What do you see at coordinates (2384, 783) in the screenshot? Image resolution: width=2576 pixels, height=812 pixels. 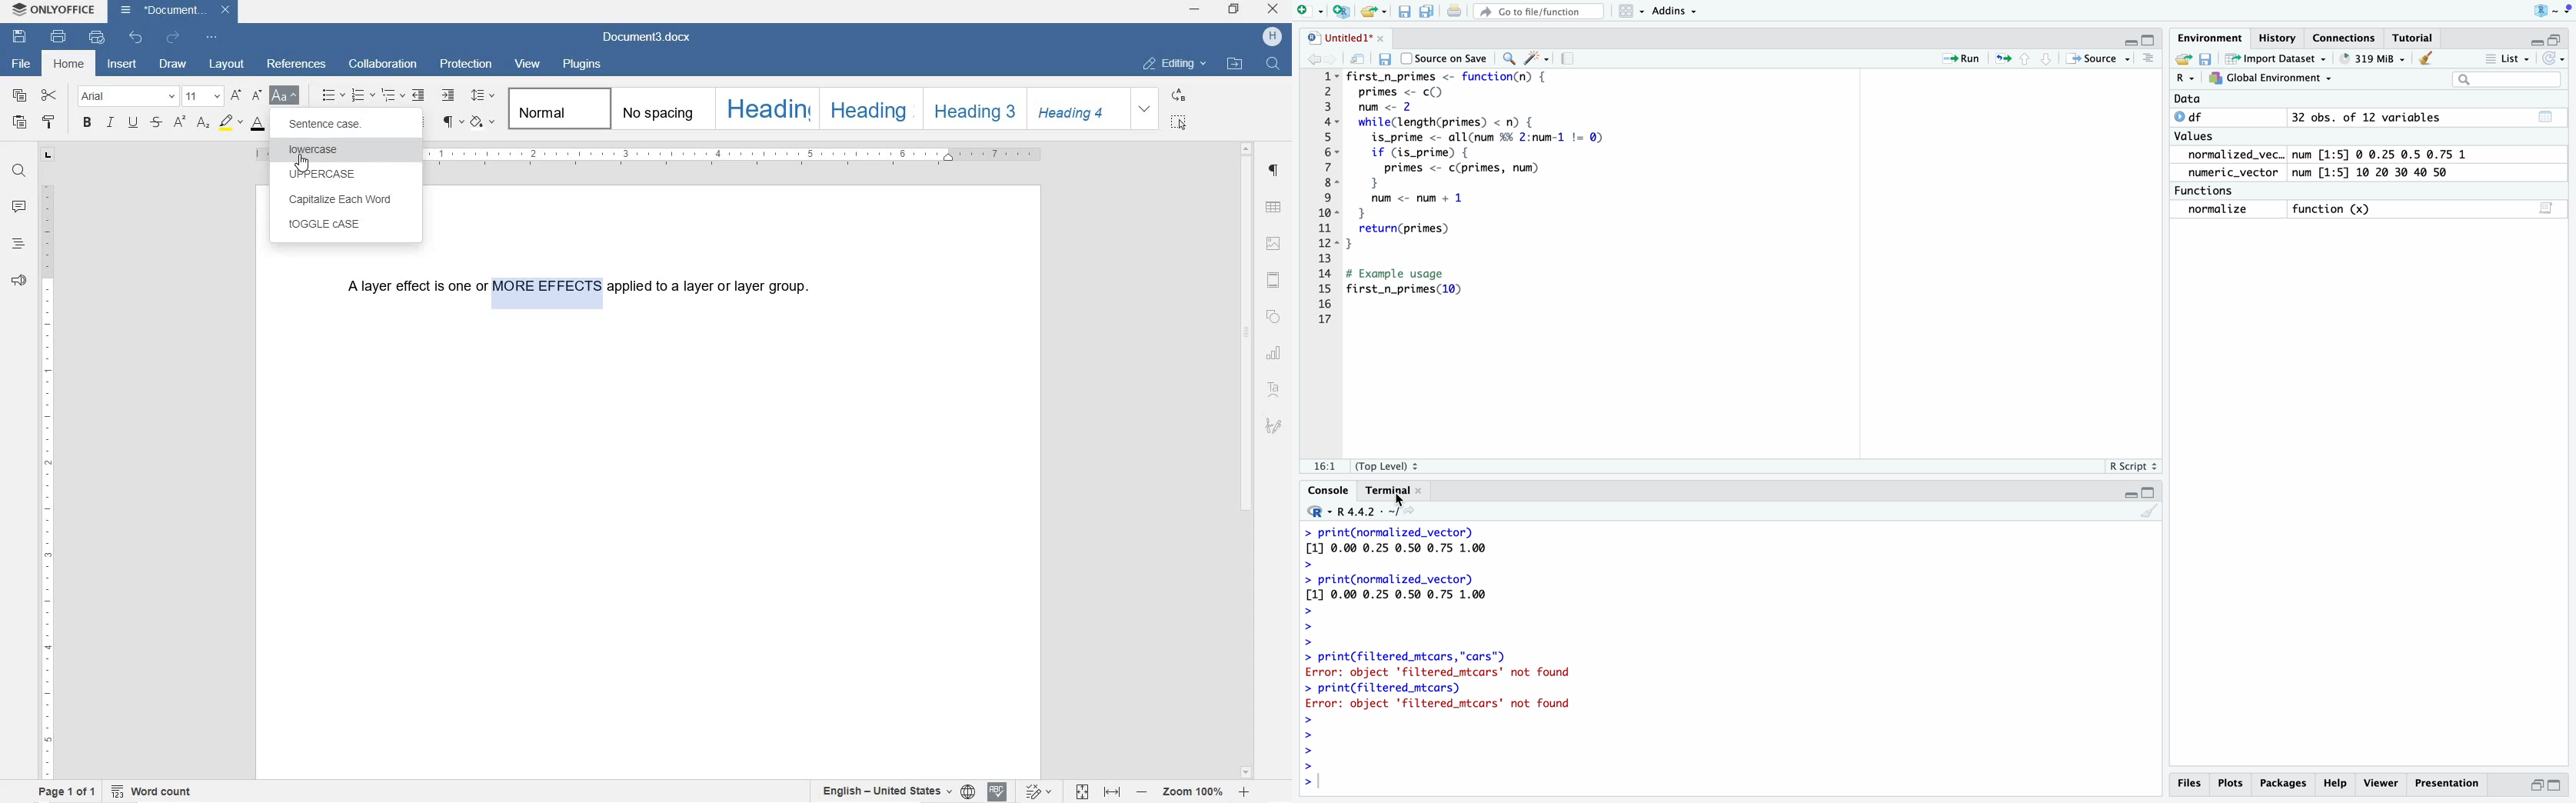 I see `p Viewer` at bounding box center [2384, 783].